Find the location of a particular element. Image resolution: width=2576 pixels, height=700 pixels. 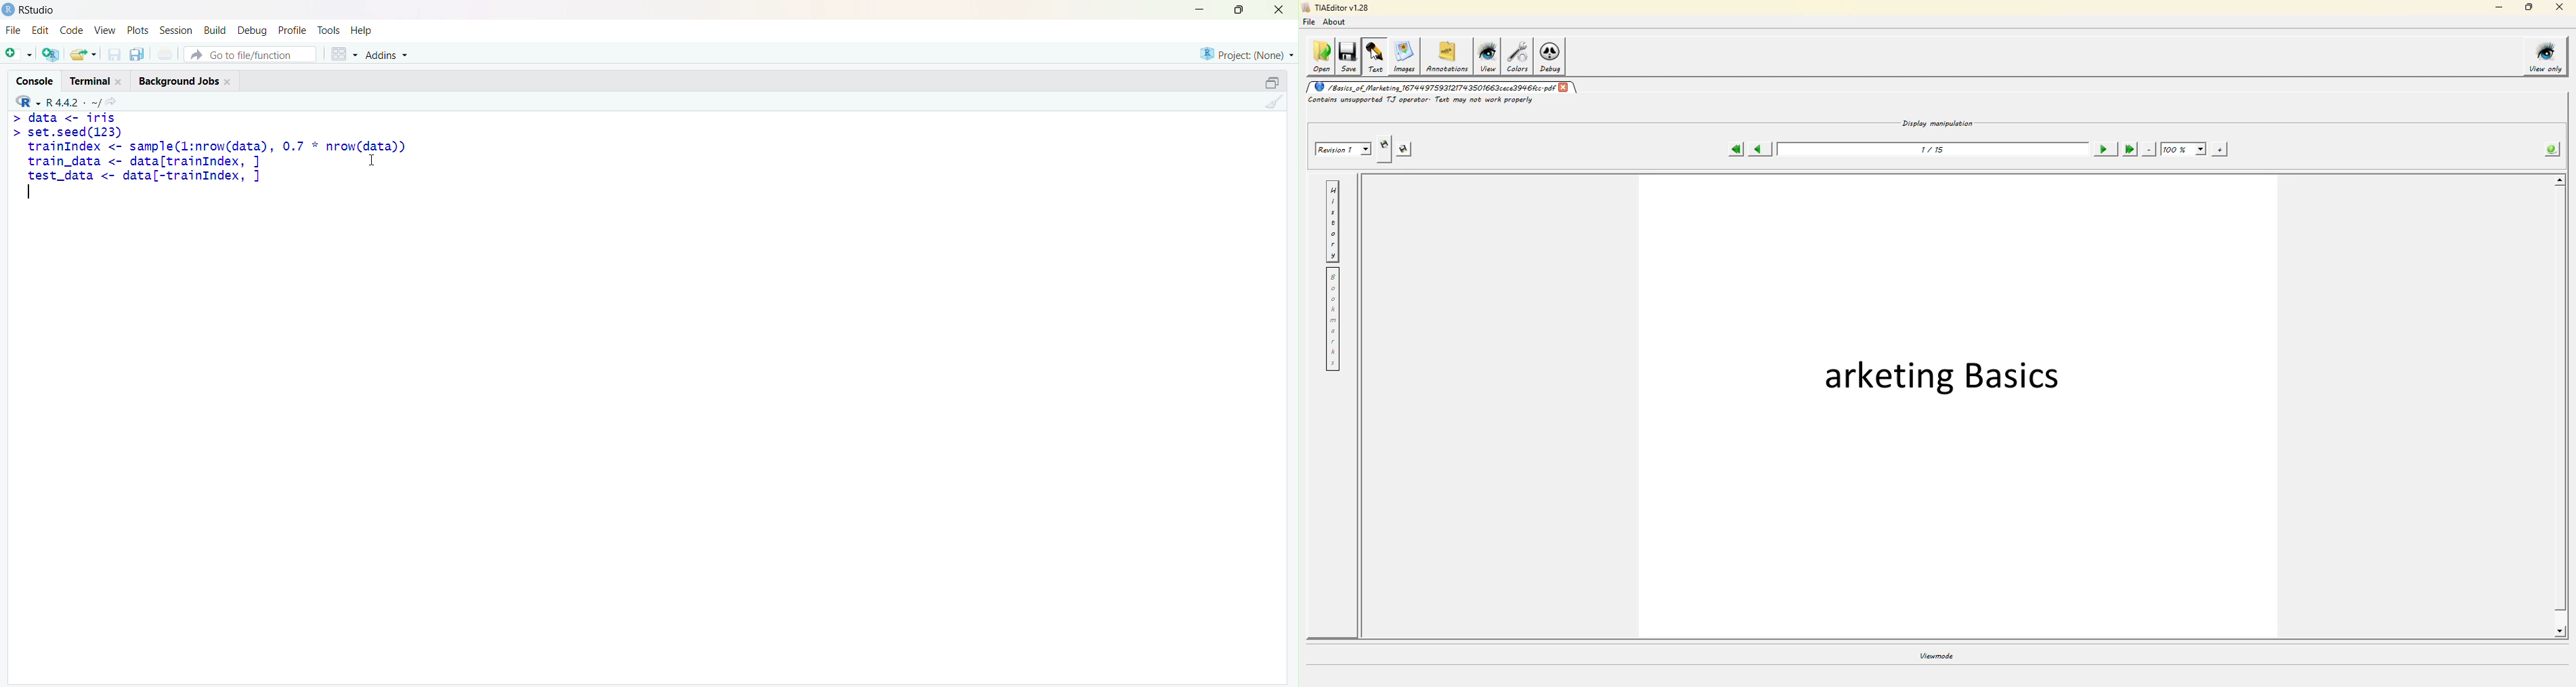

Save all open documents (Ctrl + Alt + S) is located at coordinates (135, 52).